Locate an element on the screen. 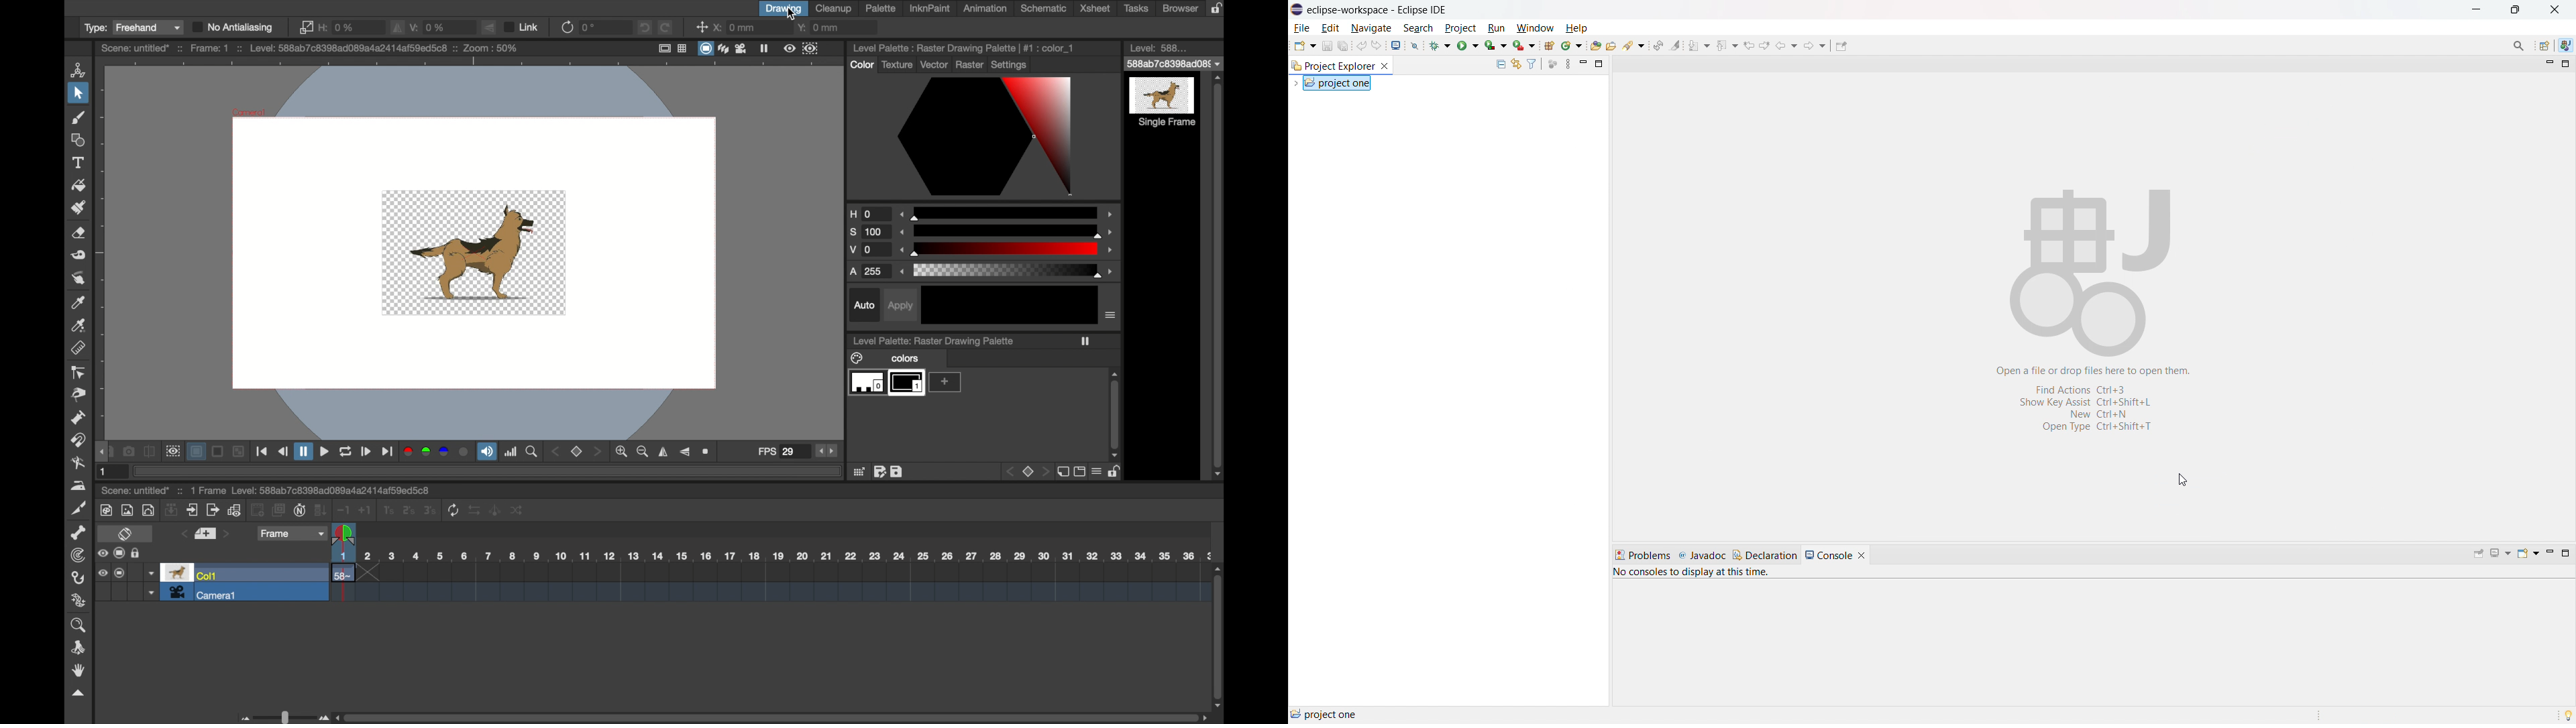 The width and height of the screenshot is (2576, 728). tracker tool is located at coordinates (78, 555).